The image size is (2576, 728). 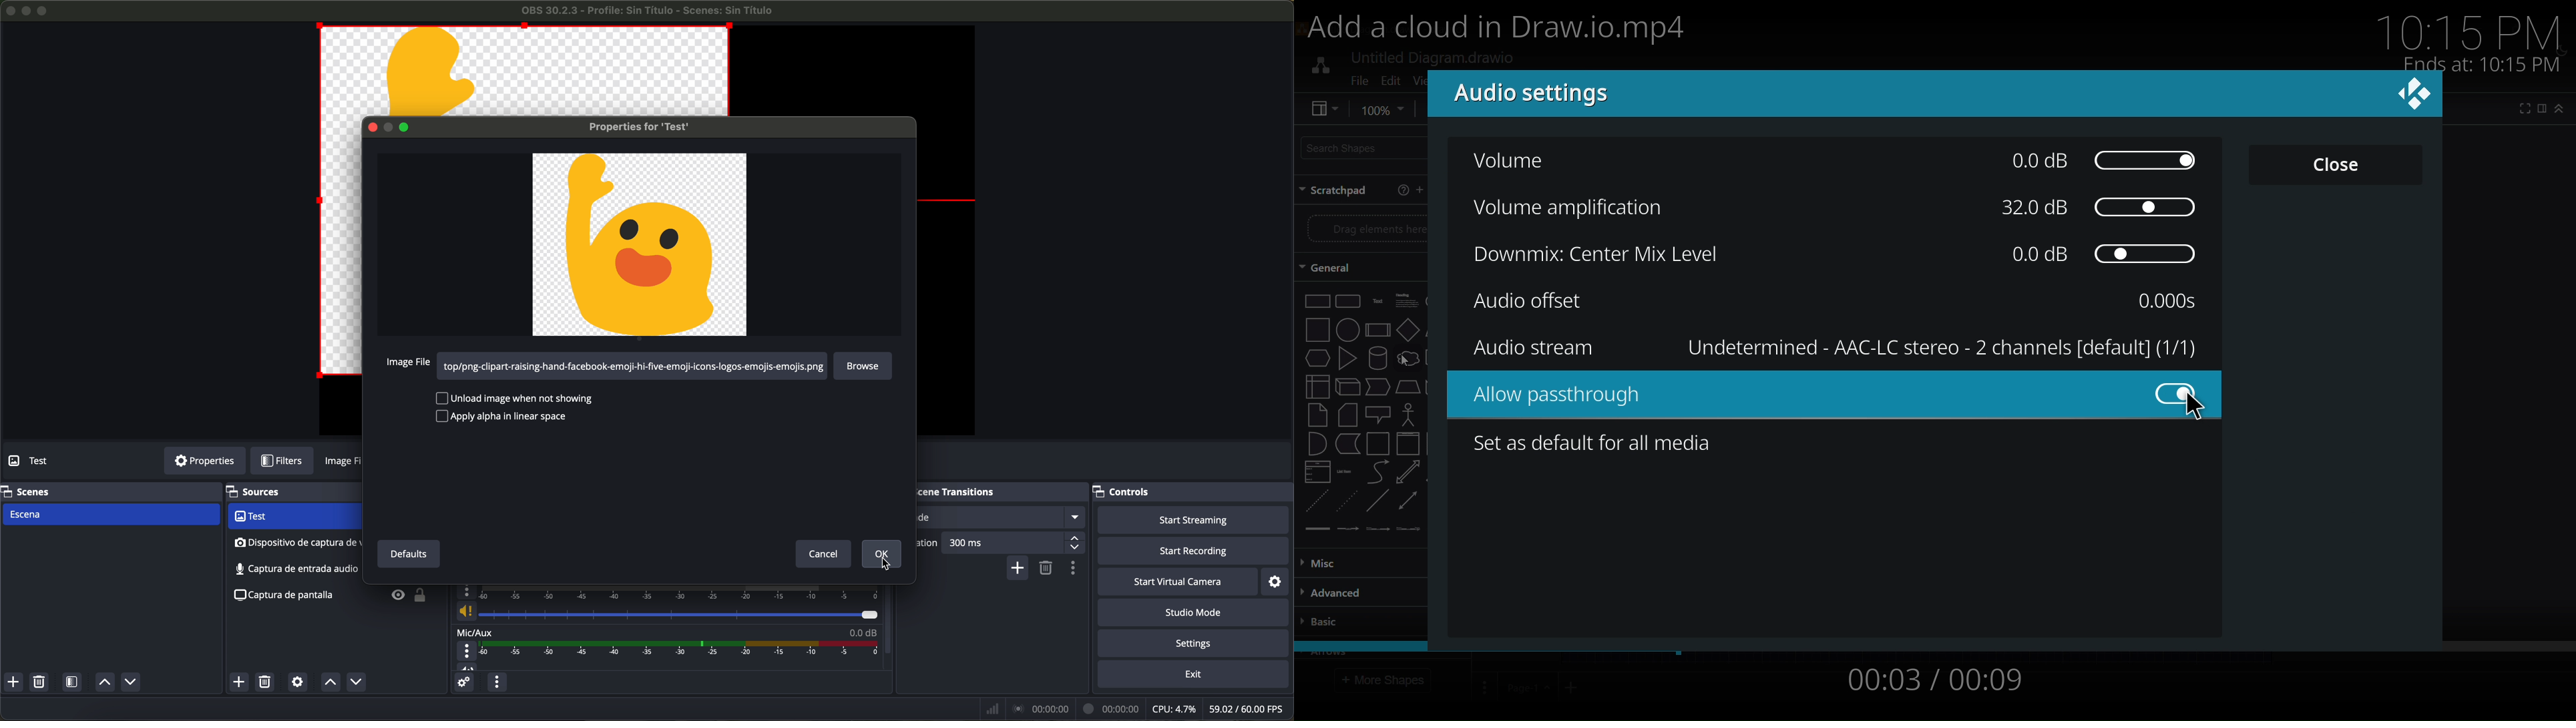 I want to click on remove selected source, so click(x=267, y=682).